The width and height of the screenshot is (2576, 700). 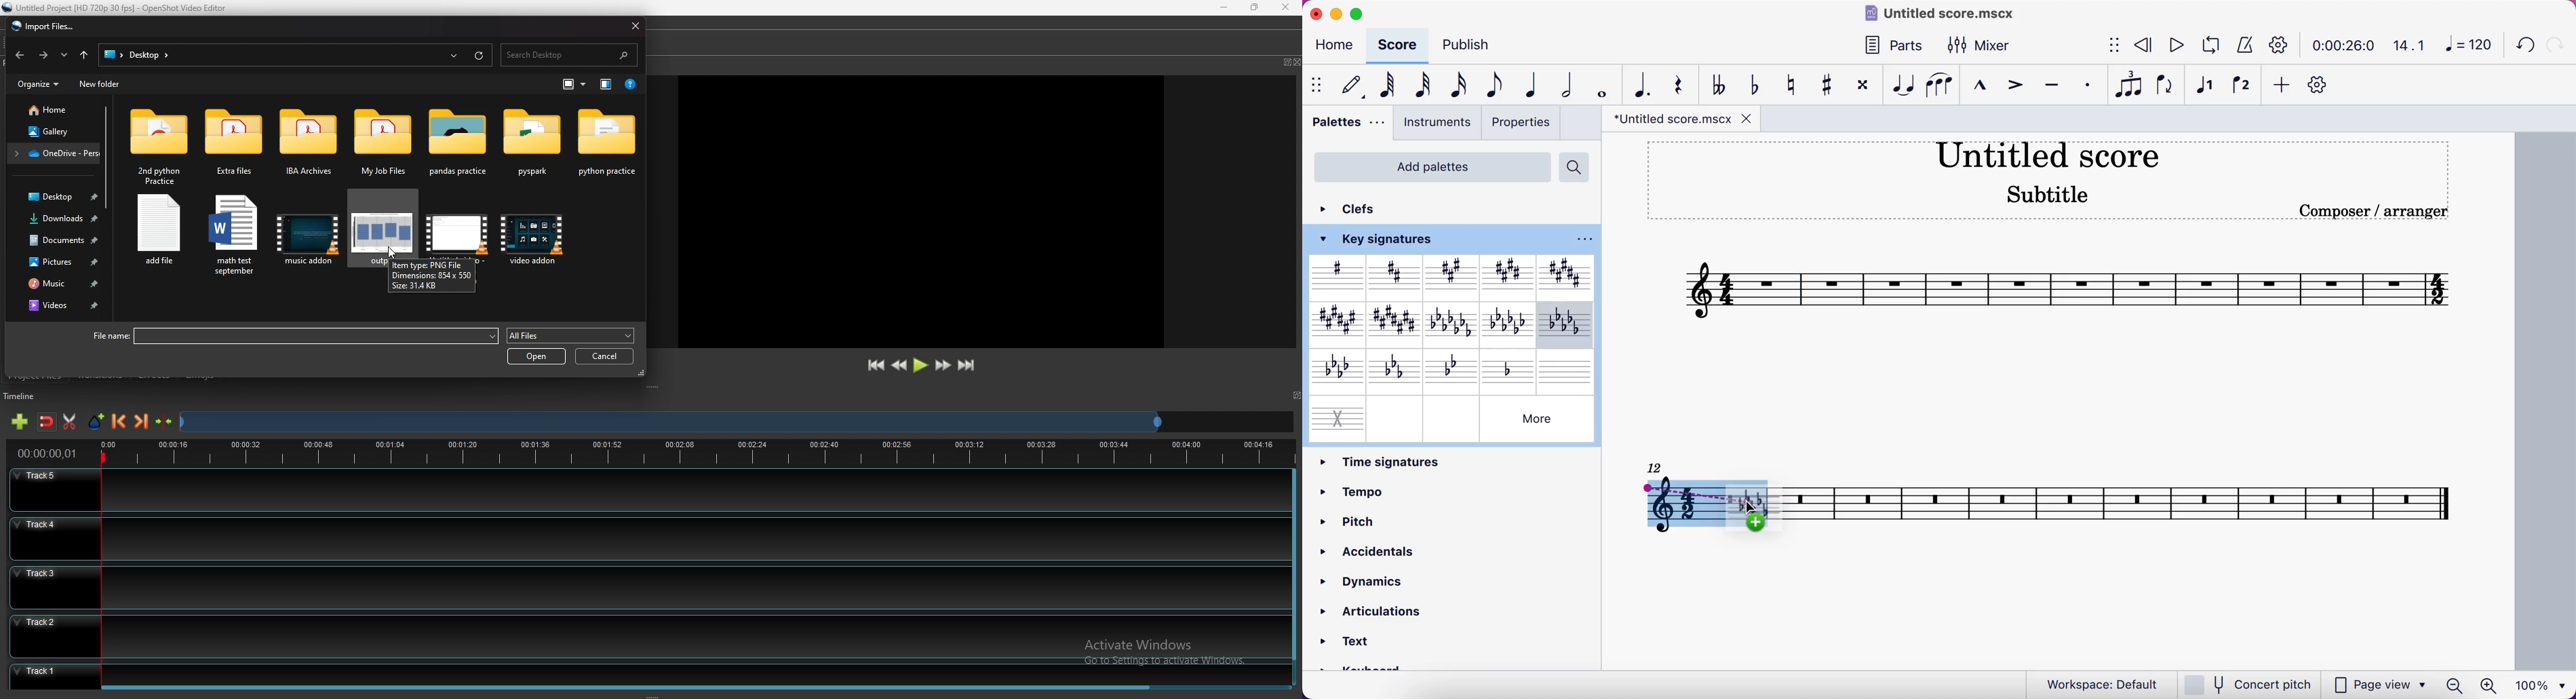 I want to click on file tab, so click(x=1682, y=119).